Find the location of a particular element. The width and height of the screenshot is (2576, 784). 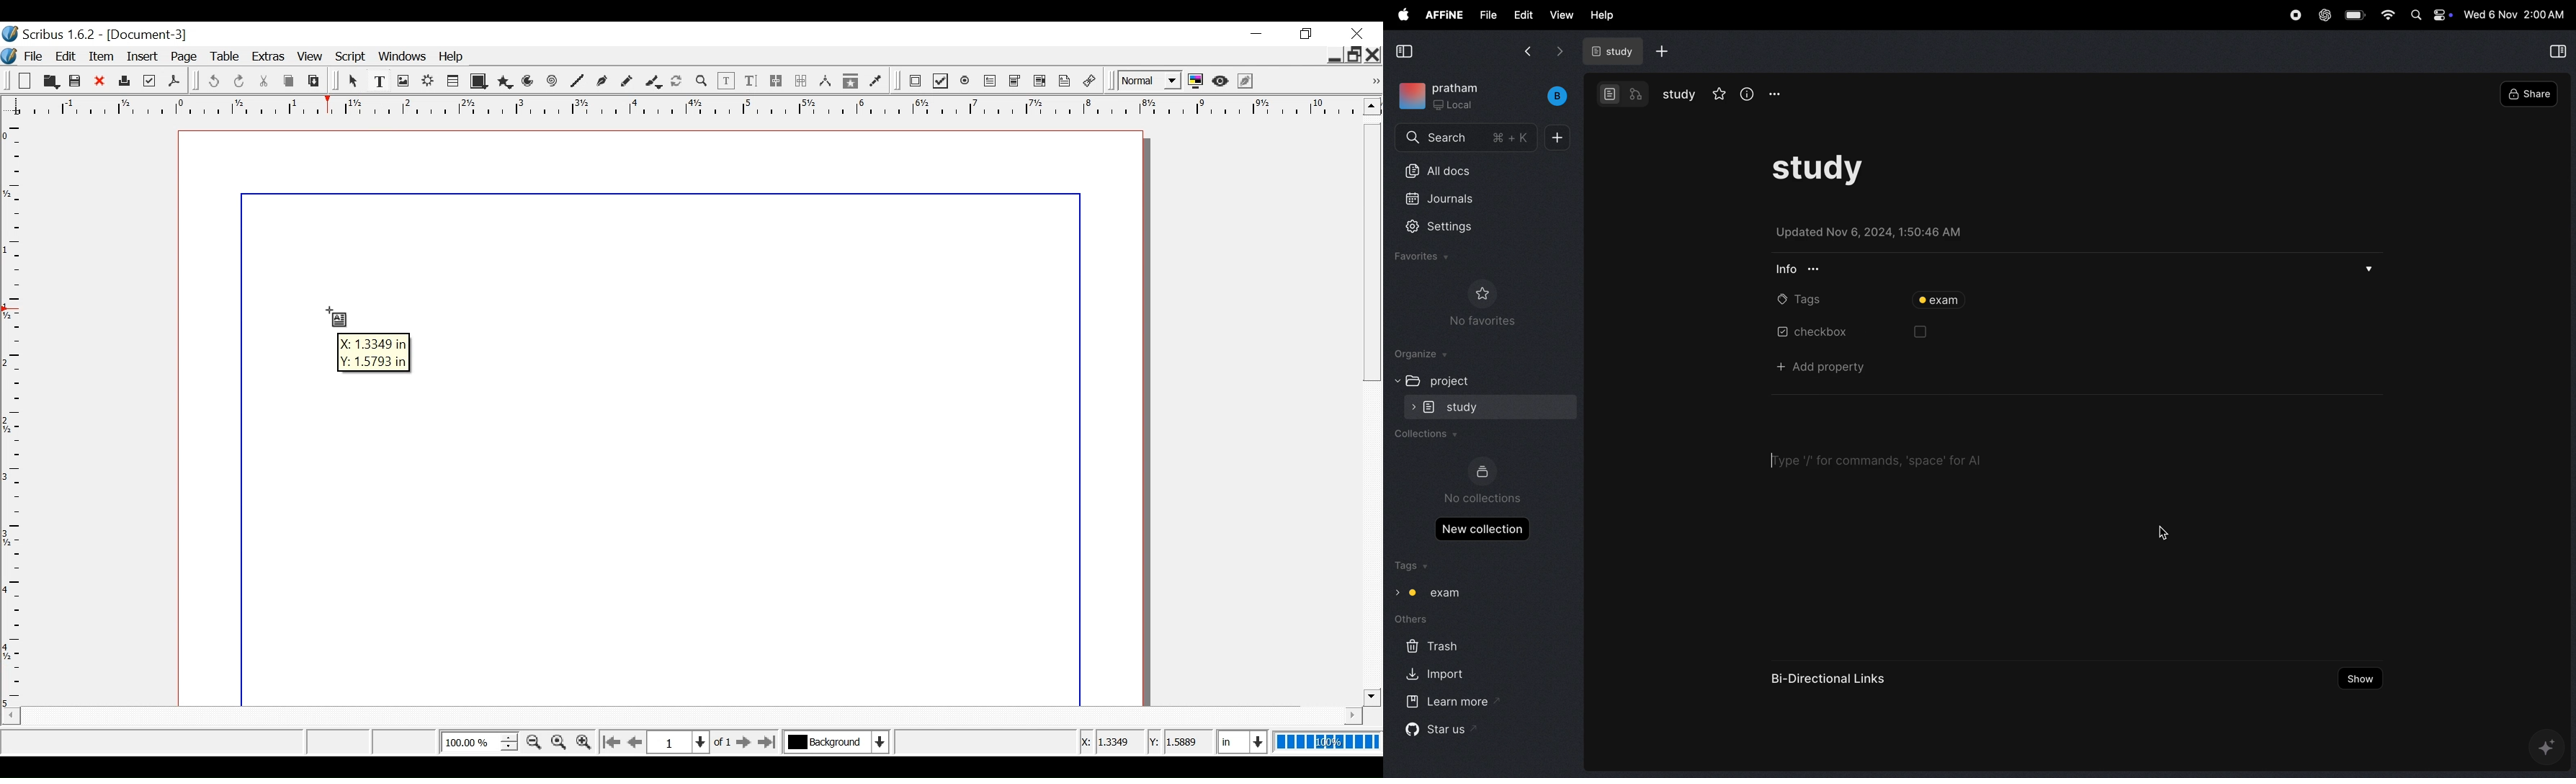

Bezier curve is located at coordinates (601, 83).